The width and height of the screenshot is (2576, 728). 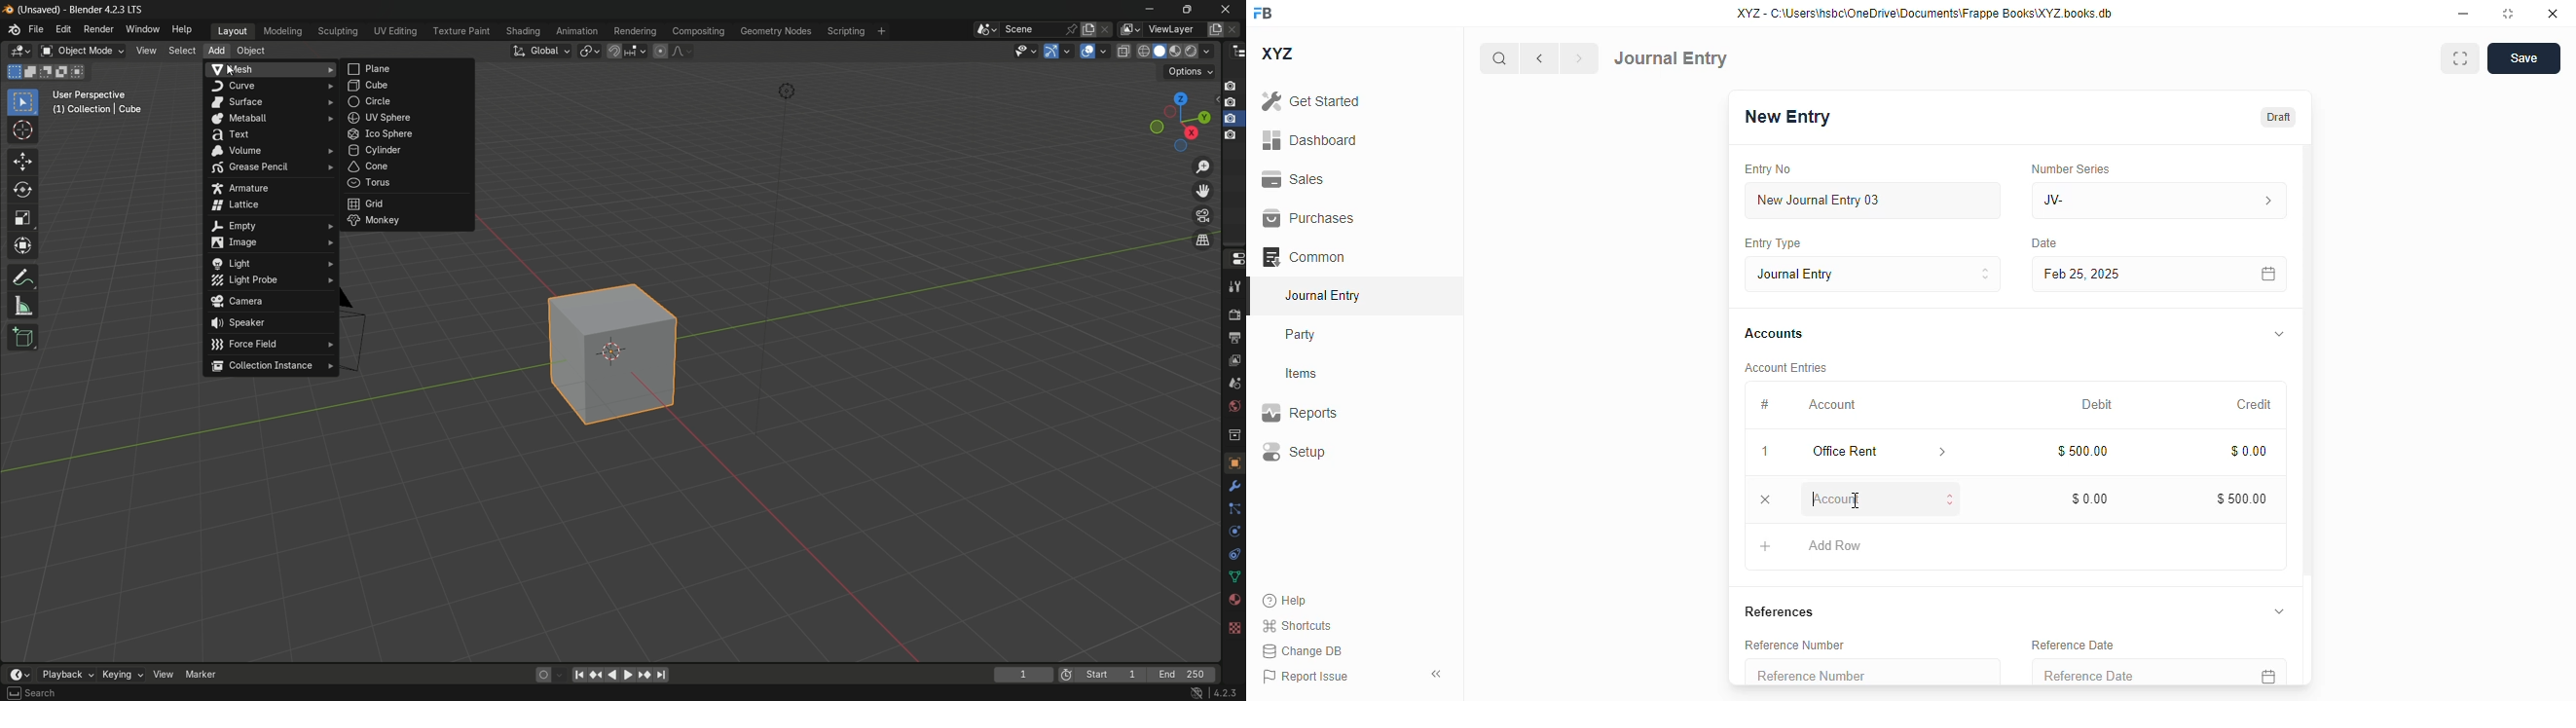 I want to click on account information, so click(x=1943, y=453).